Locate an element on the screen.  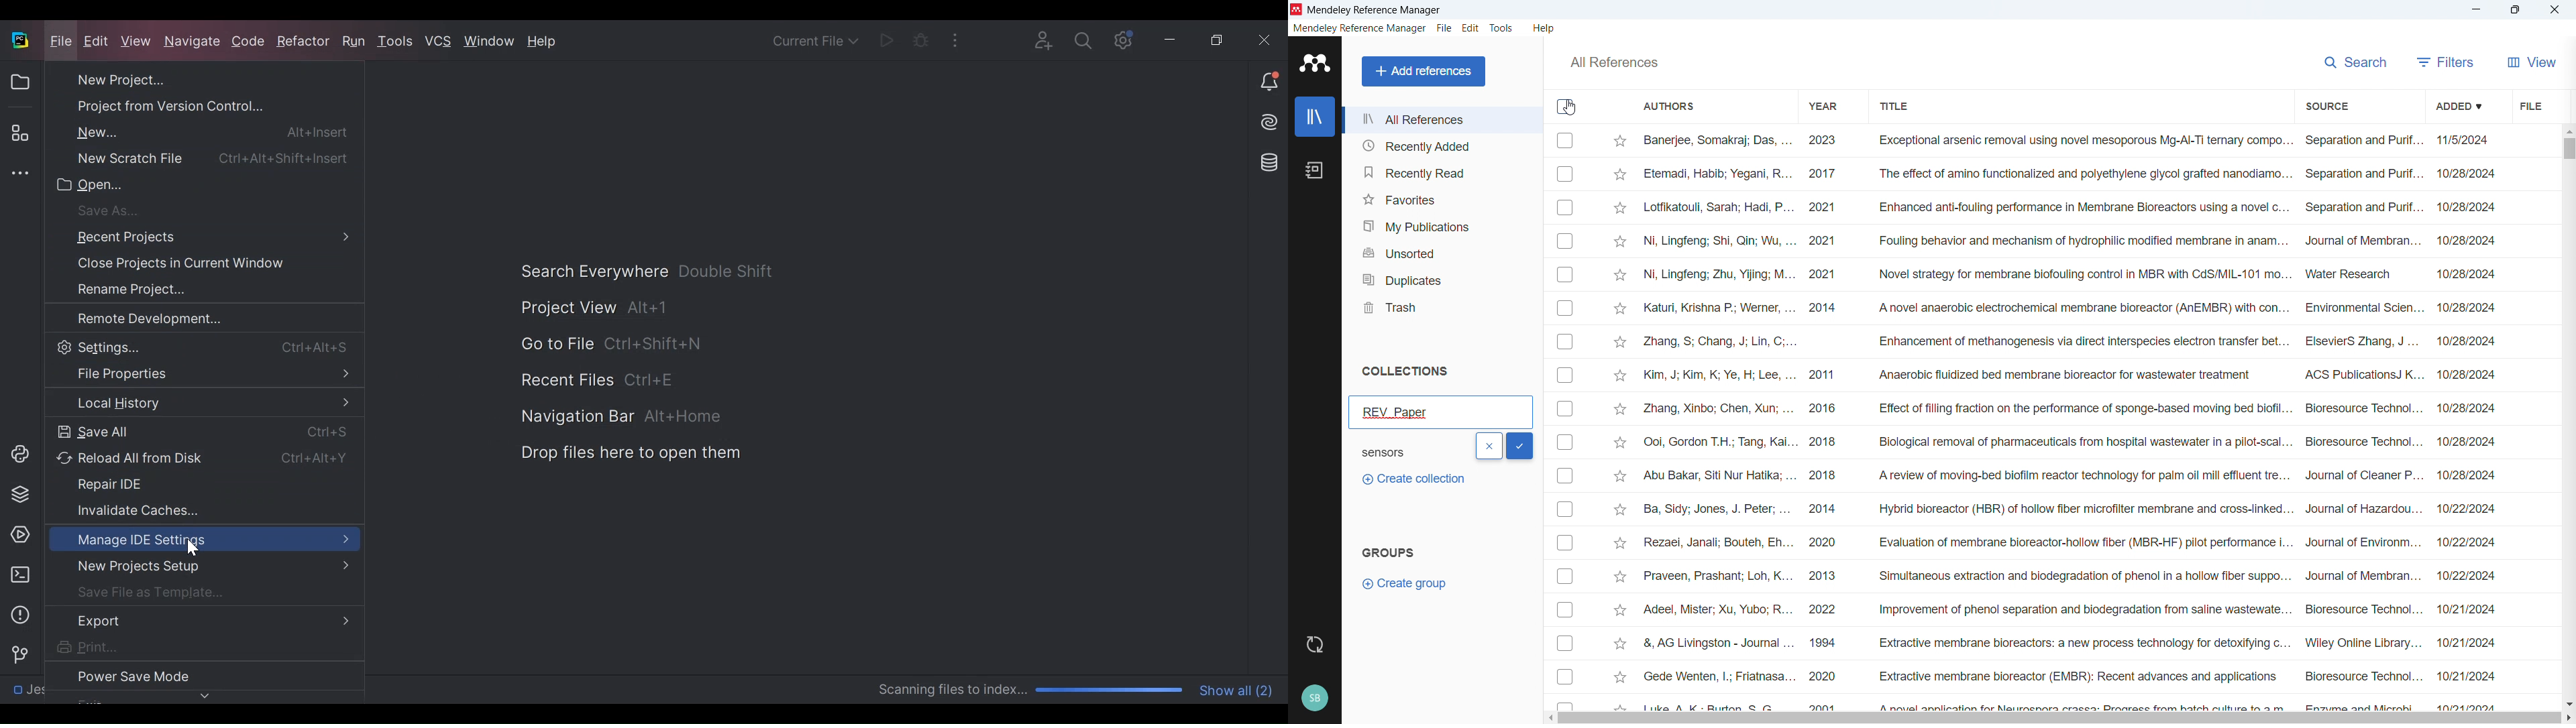
All references  is located at coordinates (1442, 120).